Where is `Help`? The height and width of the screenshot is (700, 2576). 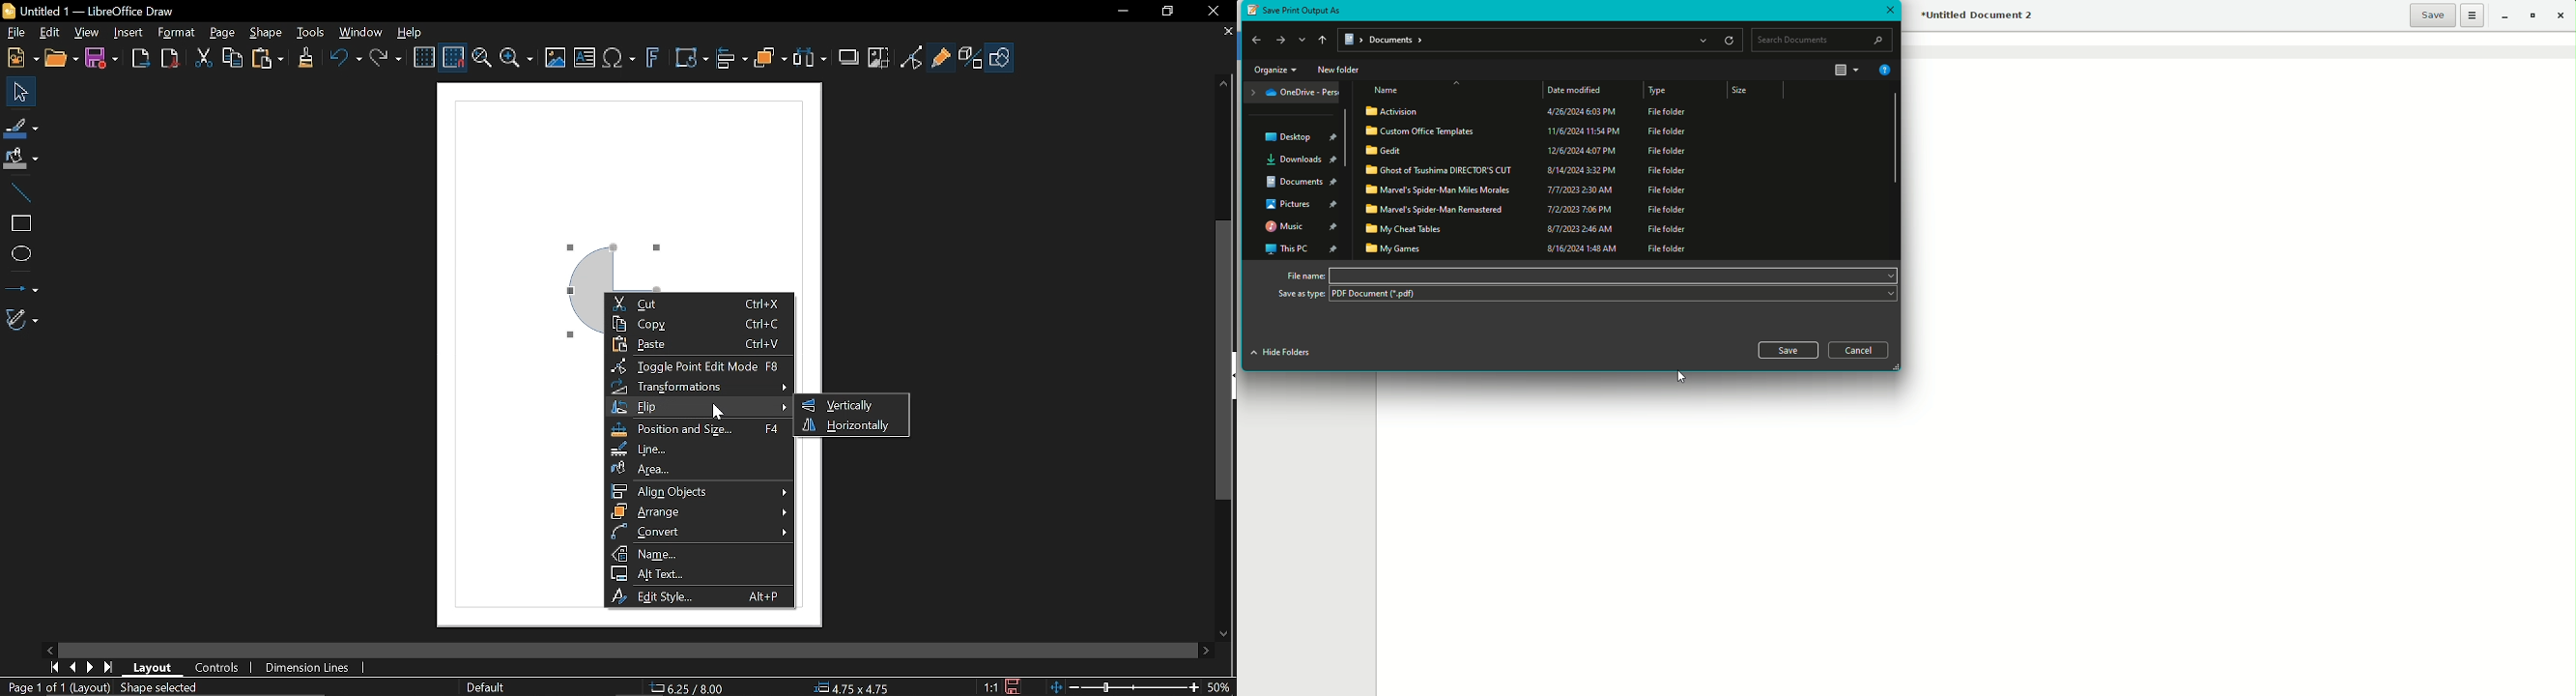
Help is located at coordinates (1884, 70).